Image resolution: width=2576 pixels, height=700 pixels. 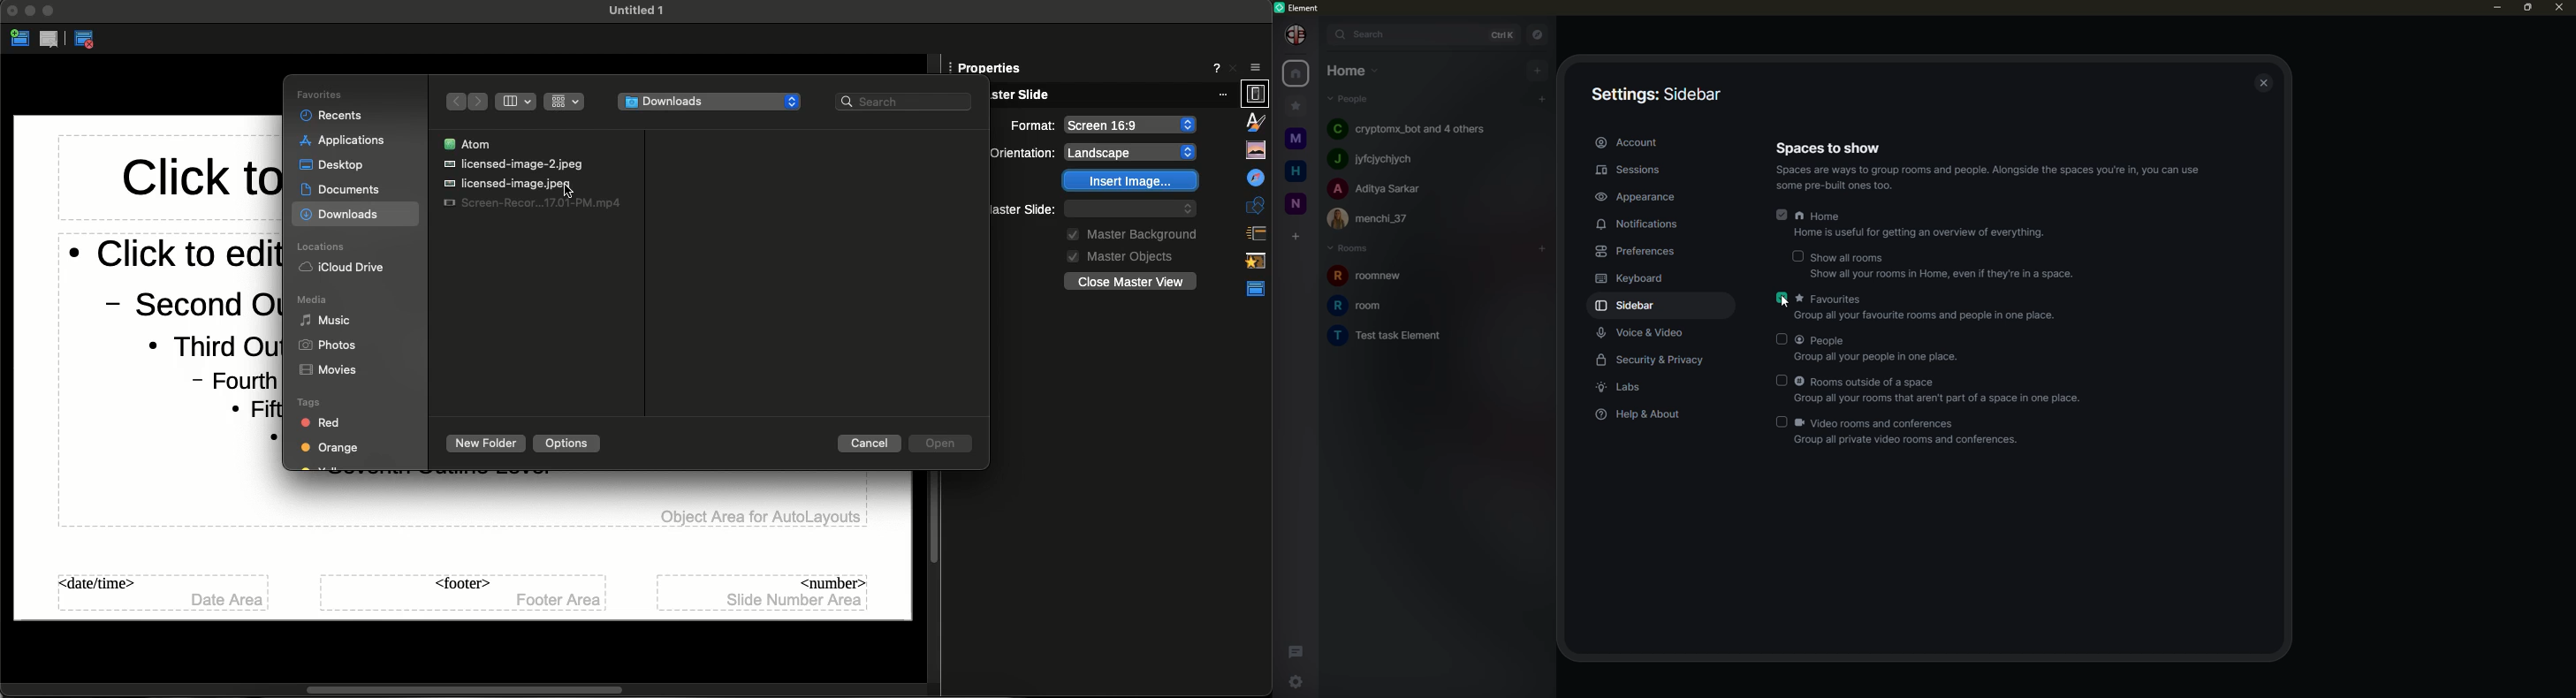 What do you see at coordinates (1137, 151) in the screenshot?
I see `None` at bounding box center [1137, 151].